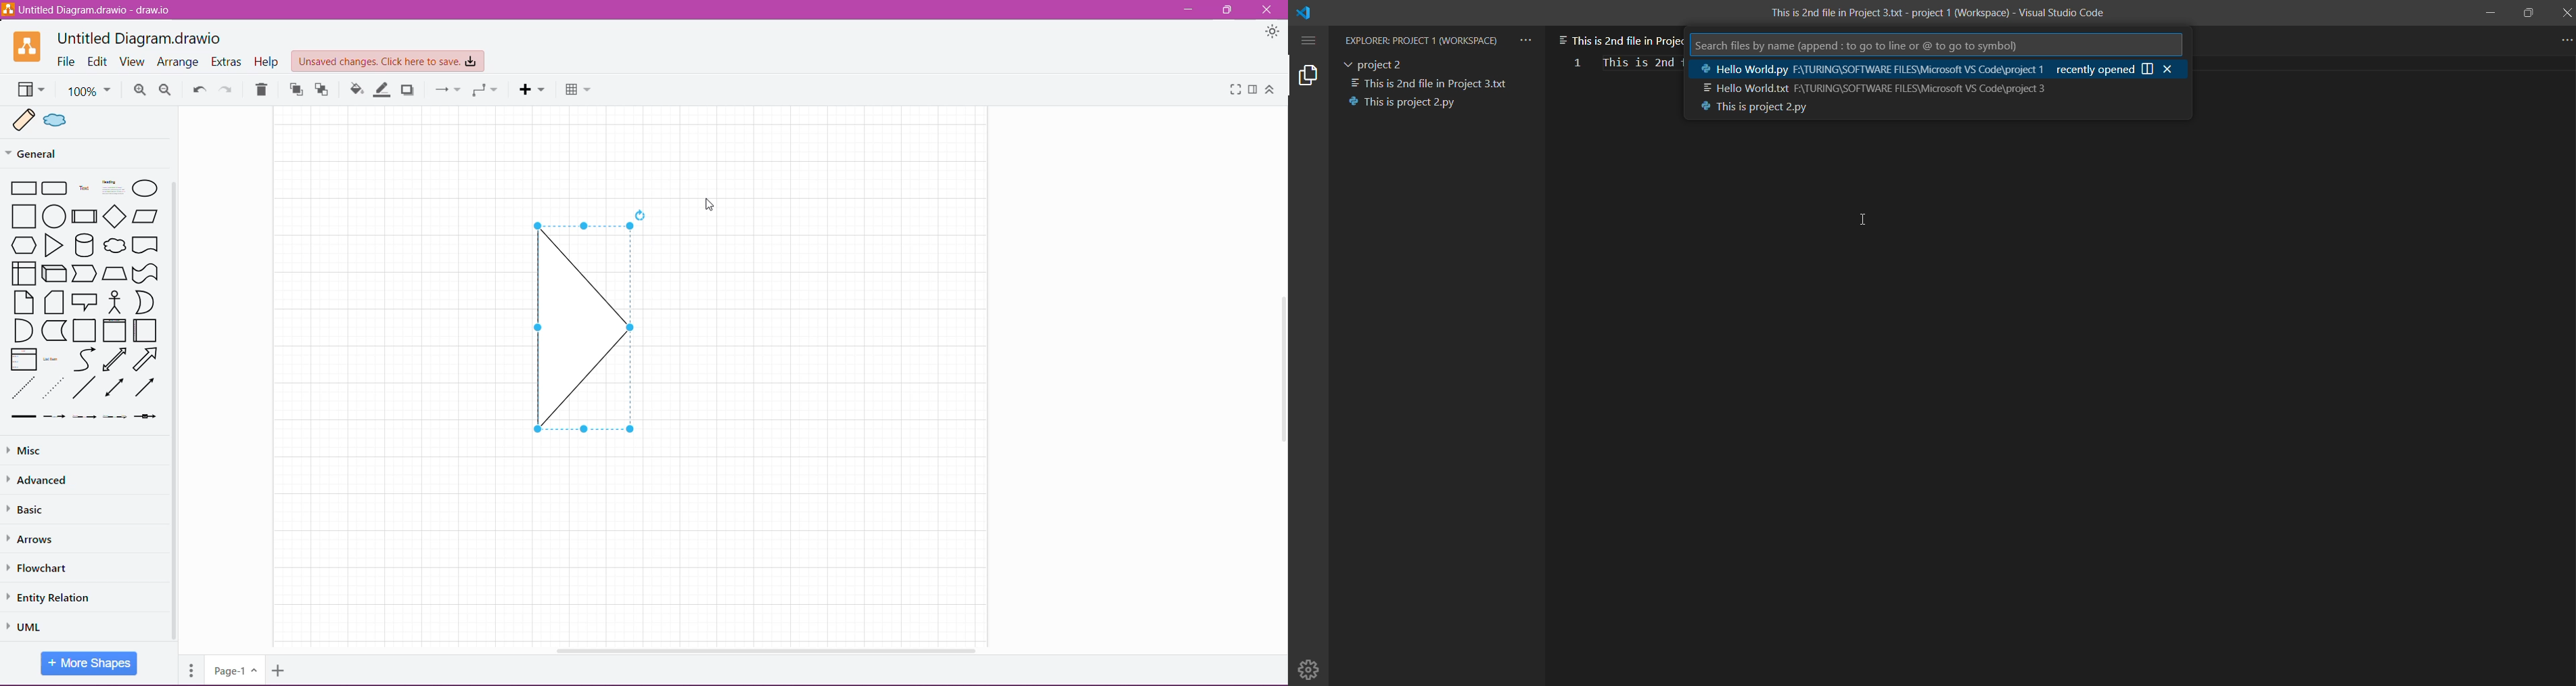 The image size is (2576, 700). I want to click on Redo, so click(228, 89).